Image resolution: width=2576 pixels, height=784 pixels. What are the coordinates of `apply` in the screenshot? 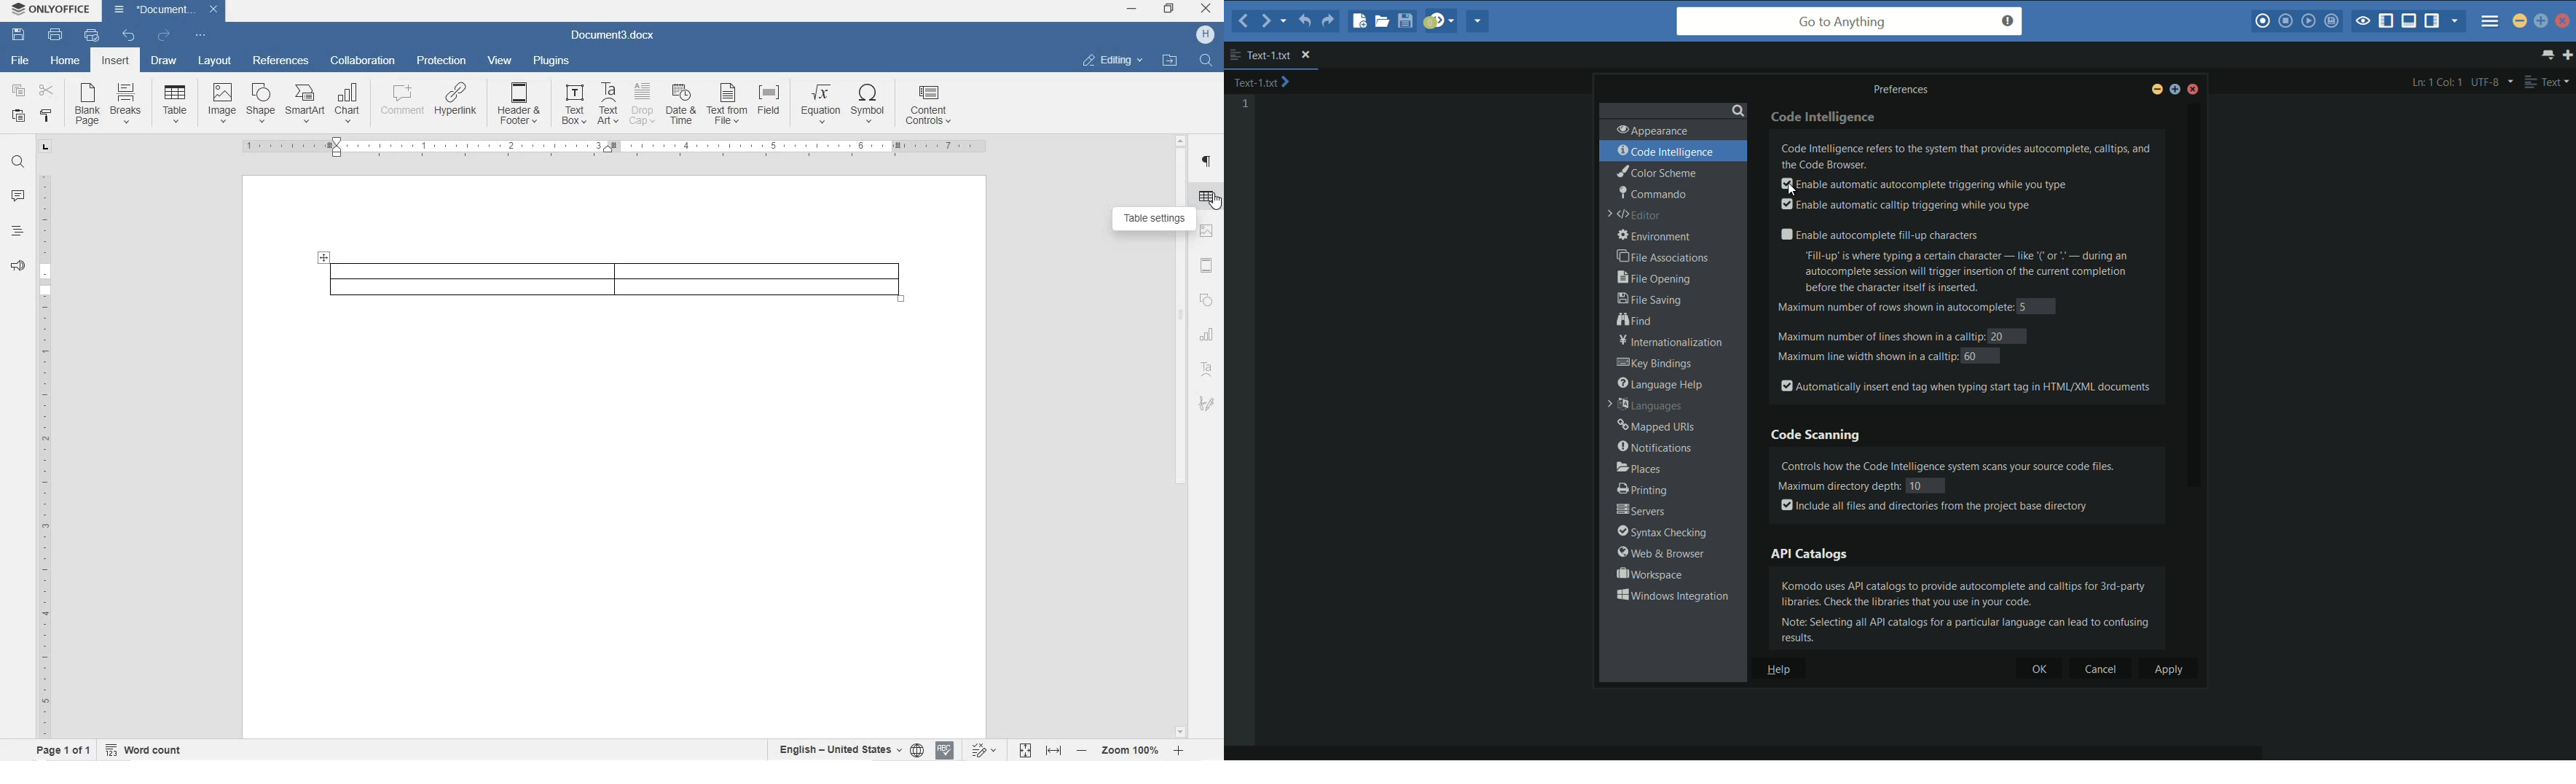 It's located at (2169, 669).